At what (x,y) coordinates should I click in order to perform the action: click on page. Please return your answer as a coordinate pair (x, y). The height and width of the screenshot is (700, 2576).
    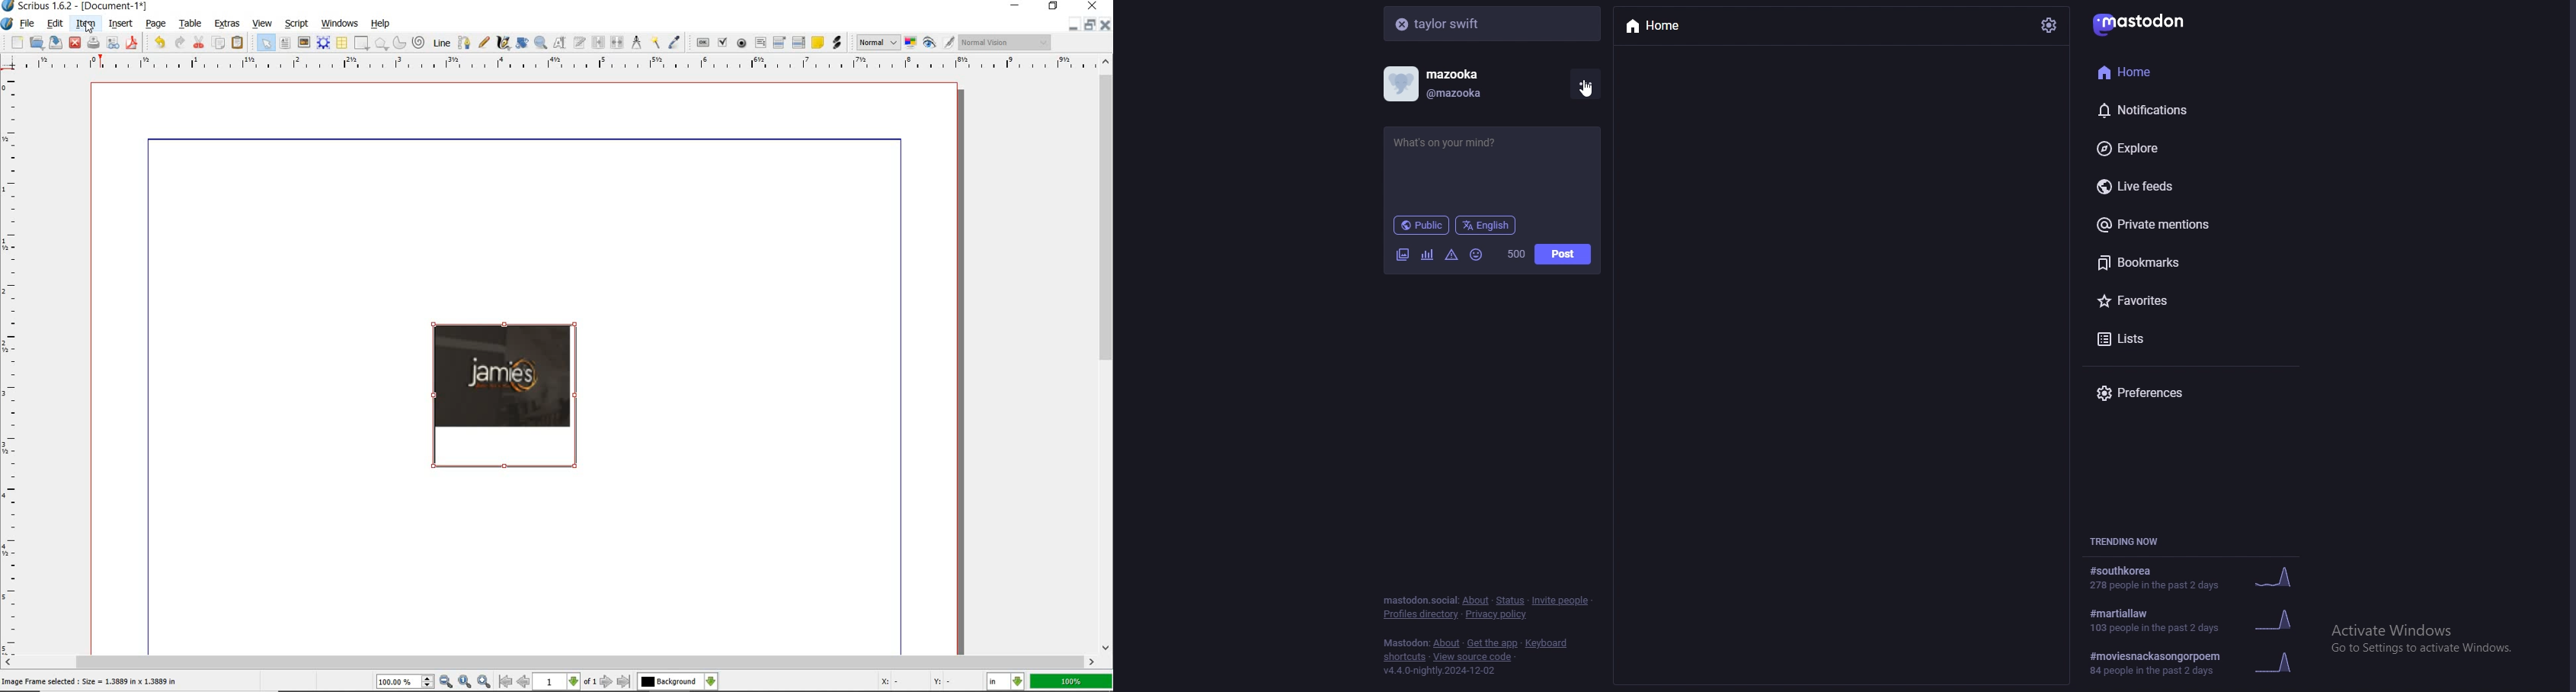
    Looking at the image, I should click on (156, 24).